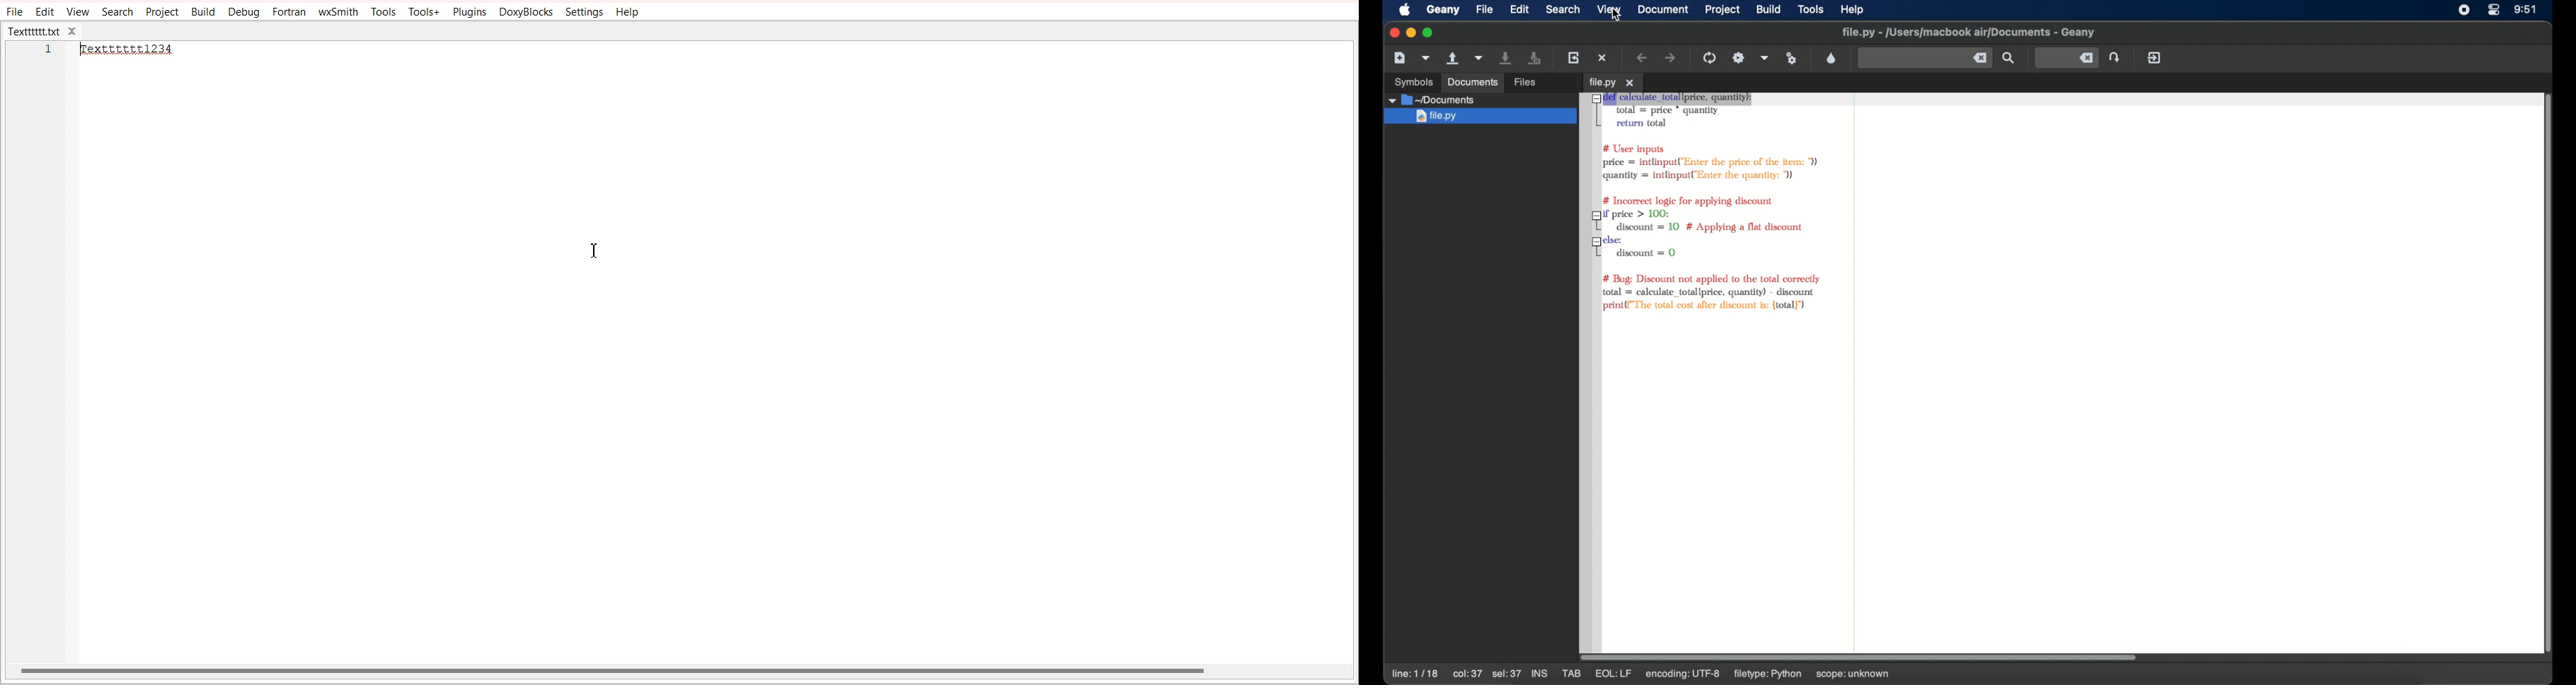 The width and height of the screenshot is (2576, 700). I want to click on files , so click(1527, 81).